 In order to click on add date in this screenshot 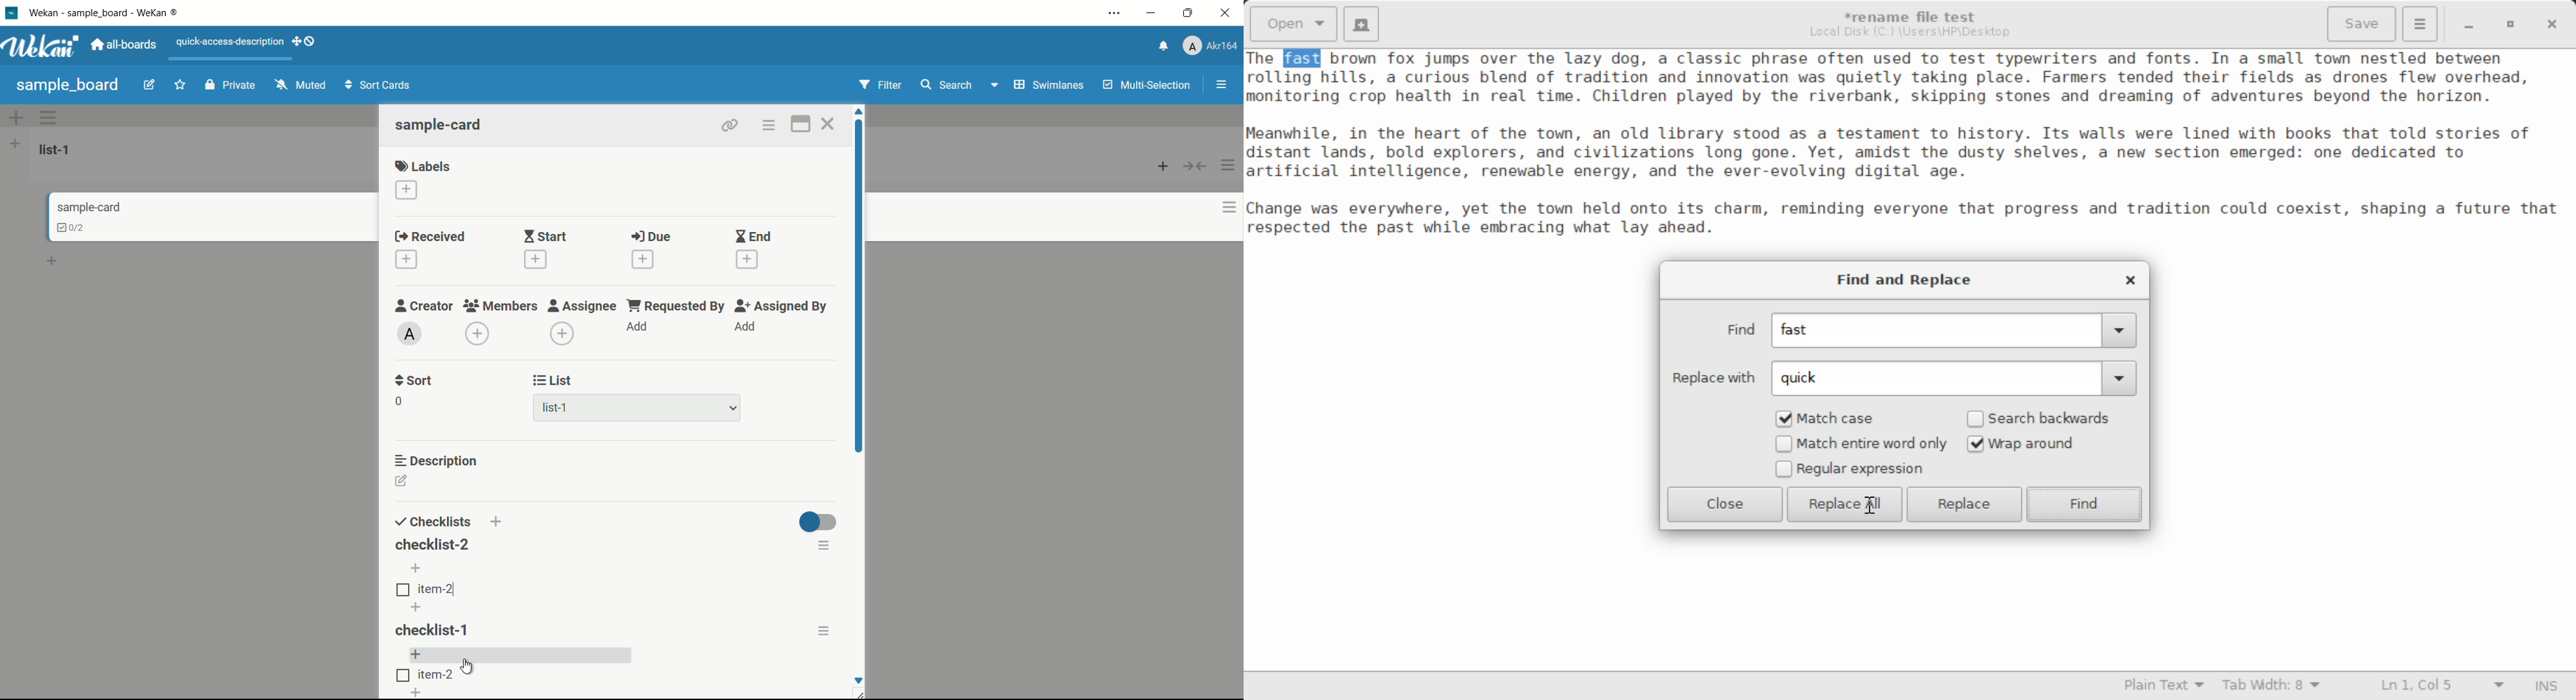, I will do `click(747, 260)`.